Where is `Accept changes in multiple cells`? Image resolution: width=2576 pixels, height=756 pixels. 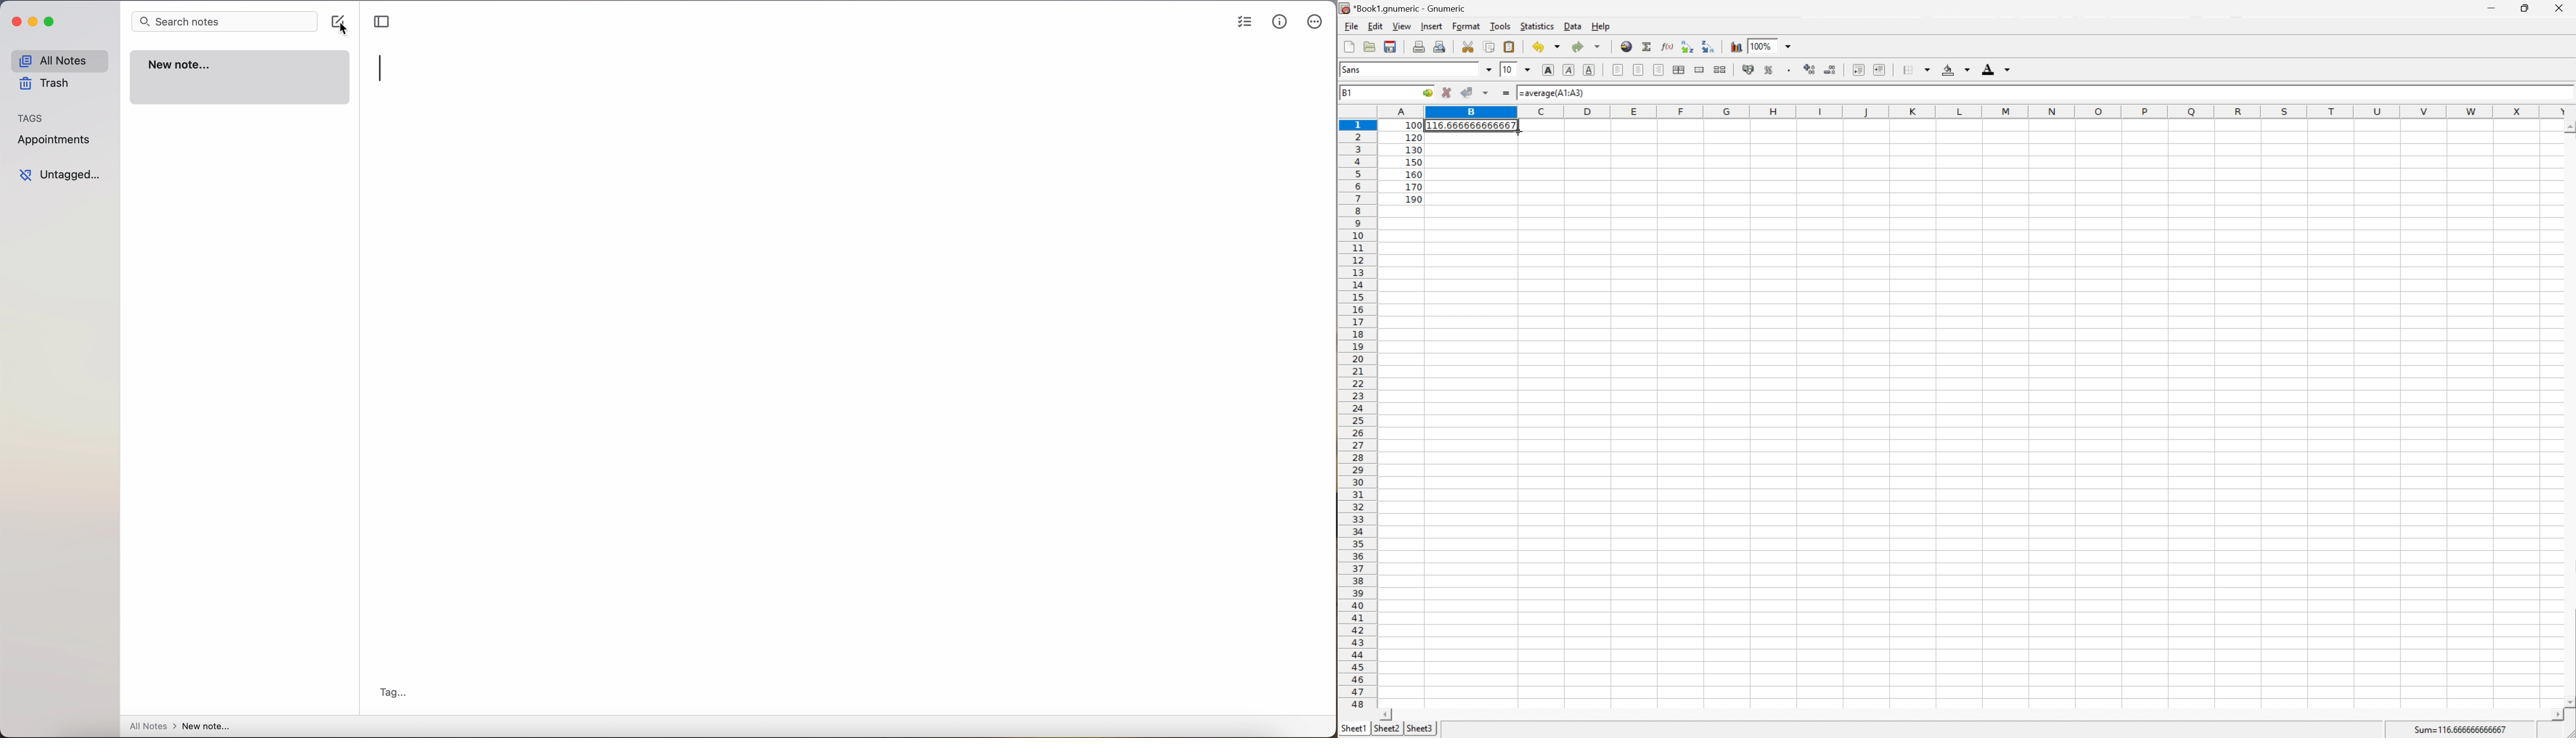 Accept changes in multiple cells is located at coordinates (1486, 93).